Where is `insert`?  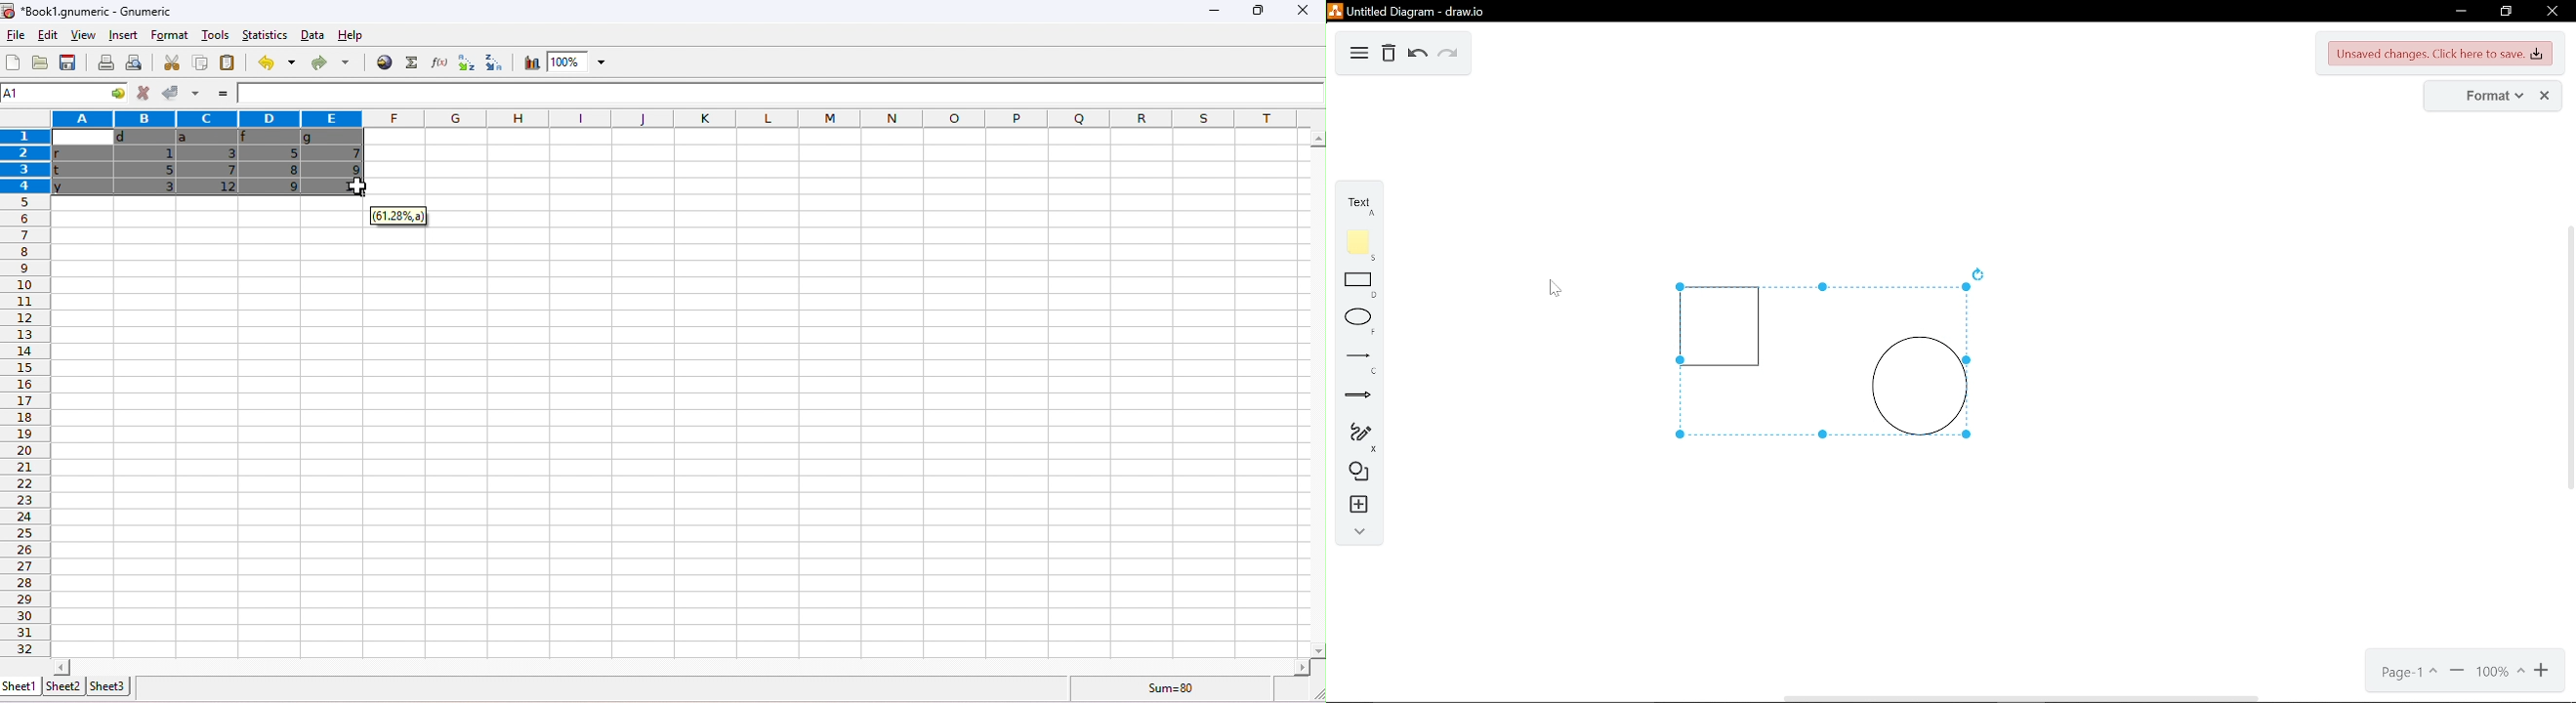
insert is located at coordinates (122, 35).